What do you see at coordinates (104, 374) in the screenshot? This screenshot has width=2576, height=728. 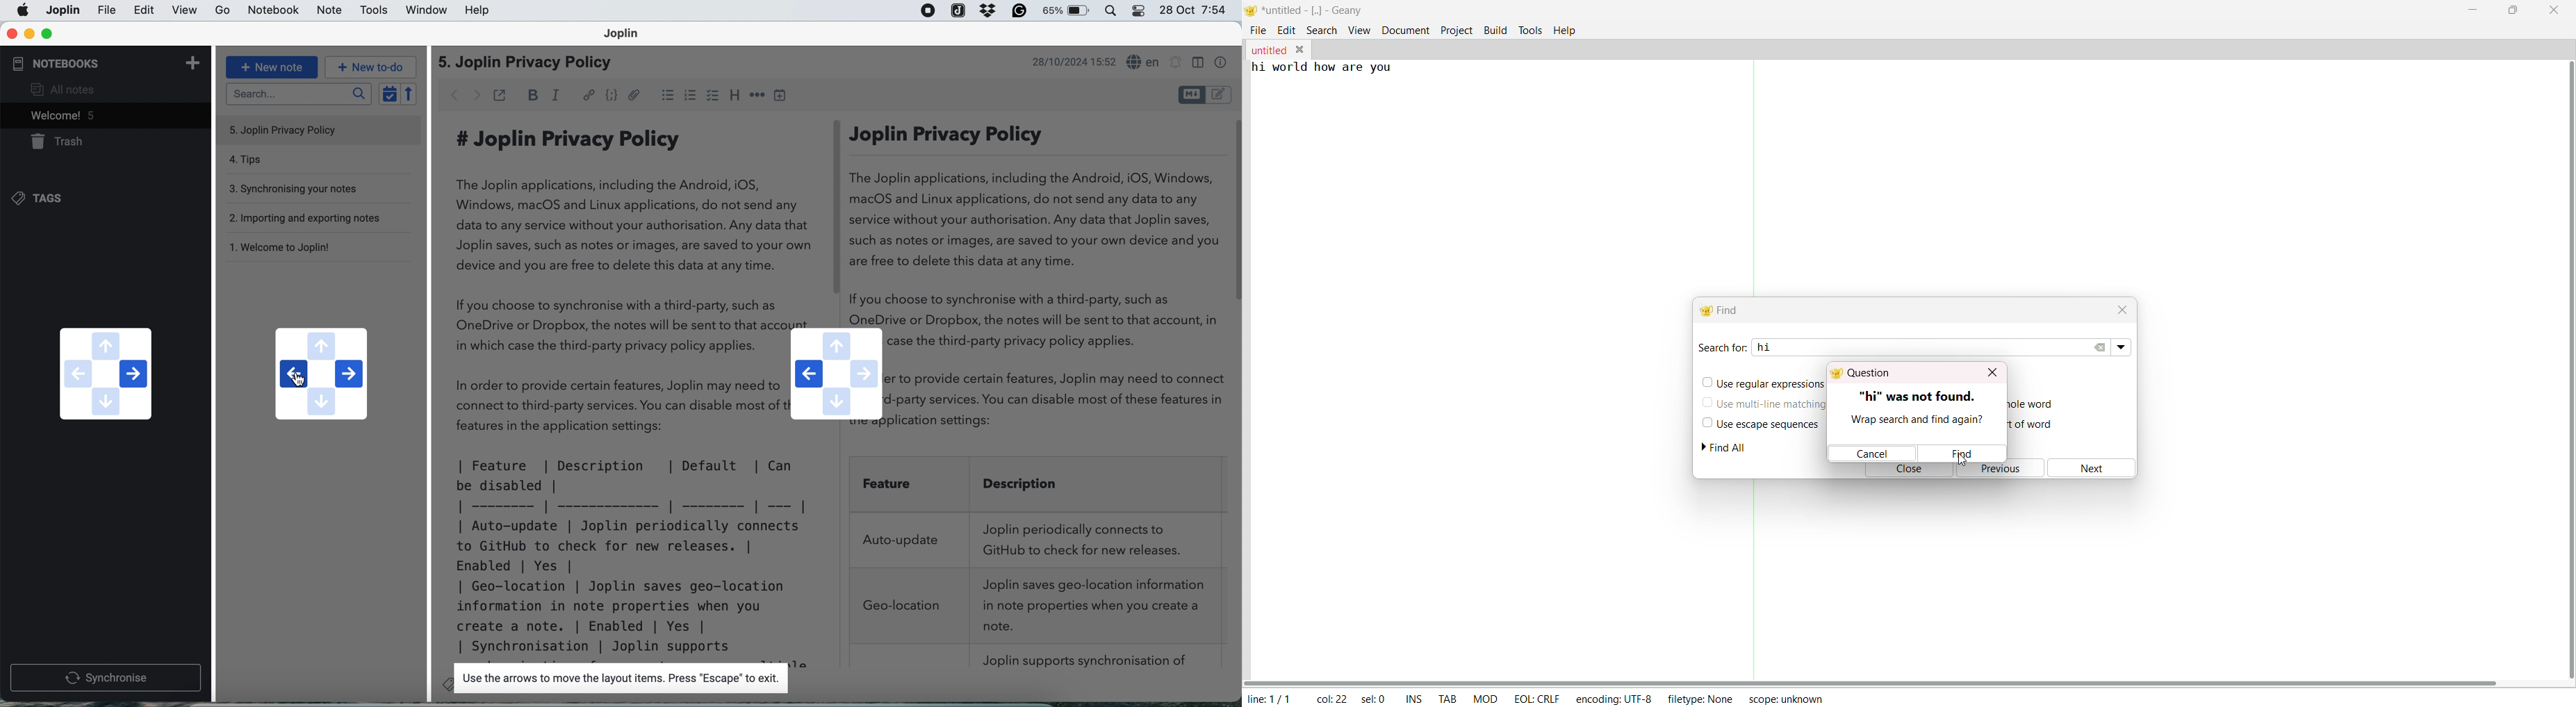 I see `navigation buttons` at bounding box center [104, 374].